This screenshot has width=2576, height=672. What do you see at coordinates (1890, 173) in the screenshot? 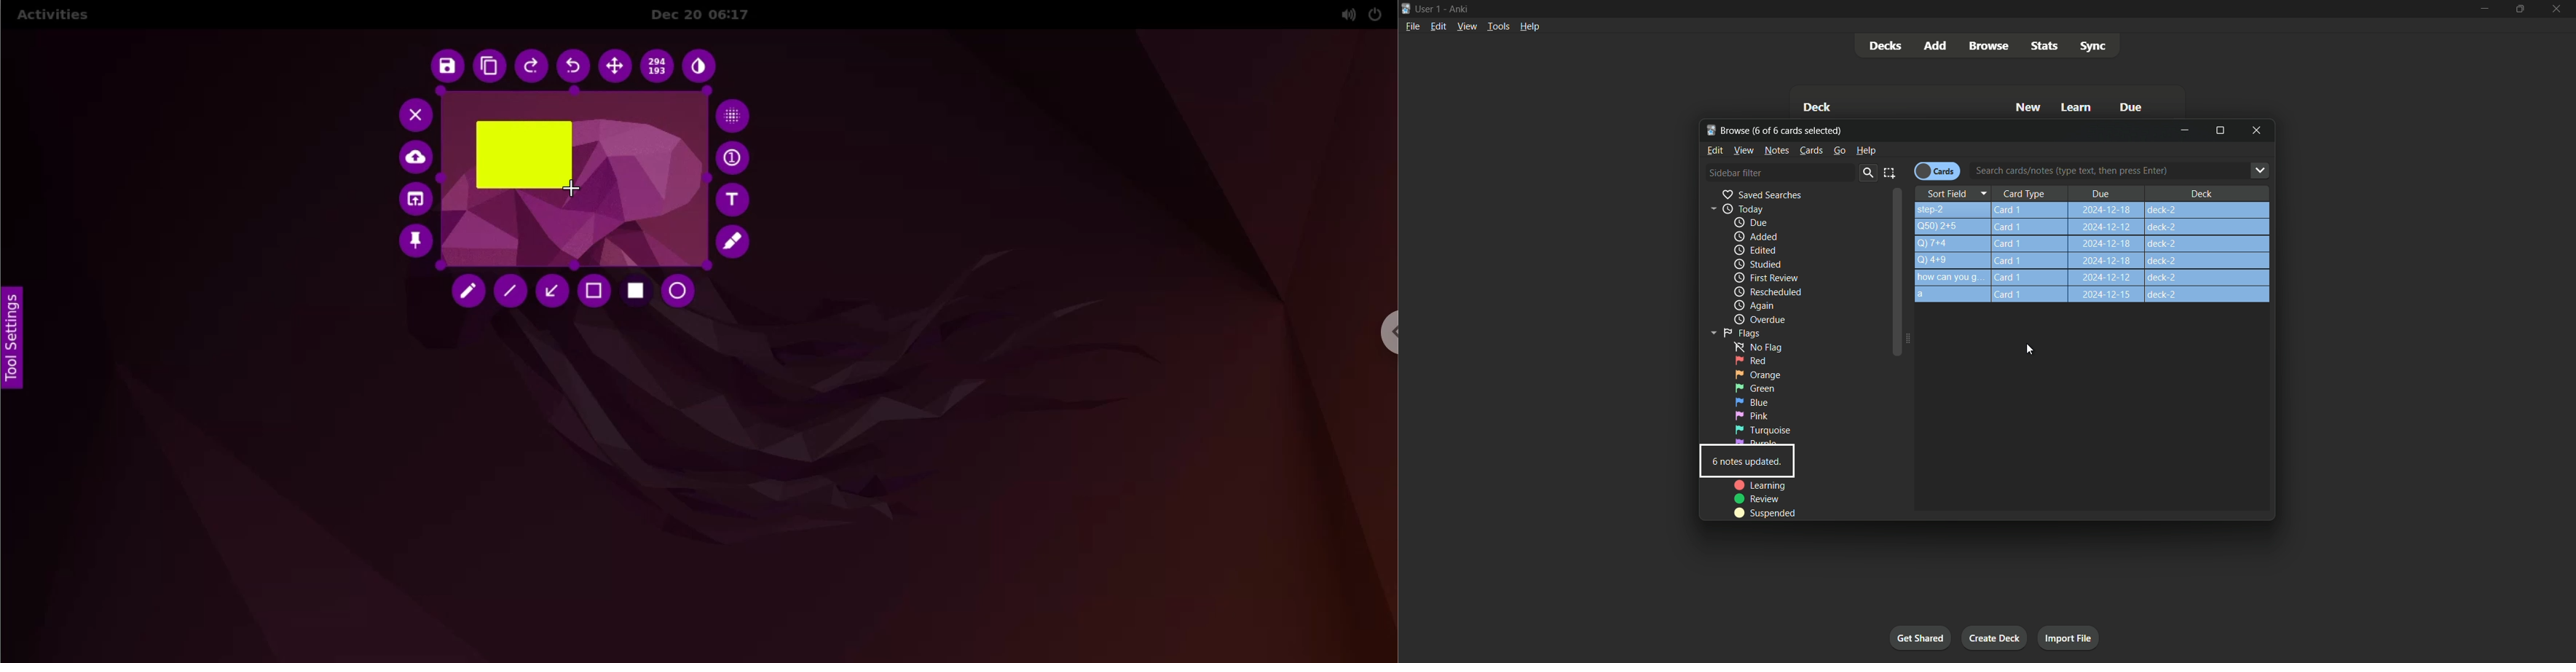
I see `select` at bounding box center [1890, 173].